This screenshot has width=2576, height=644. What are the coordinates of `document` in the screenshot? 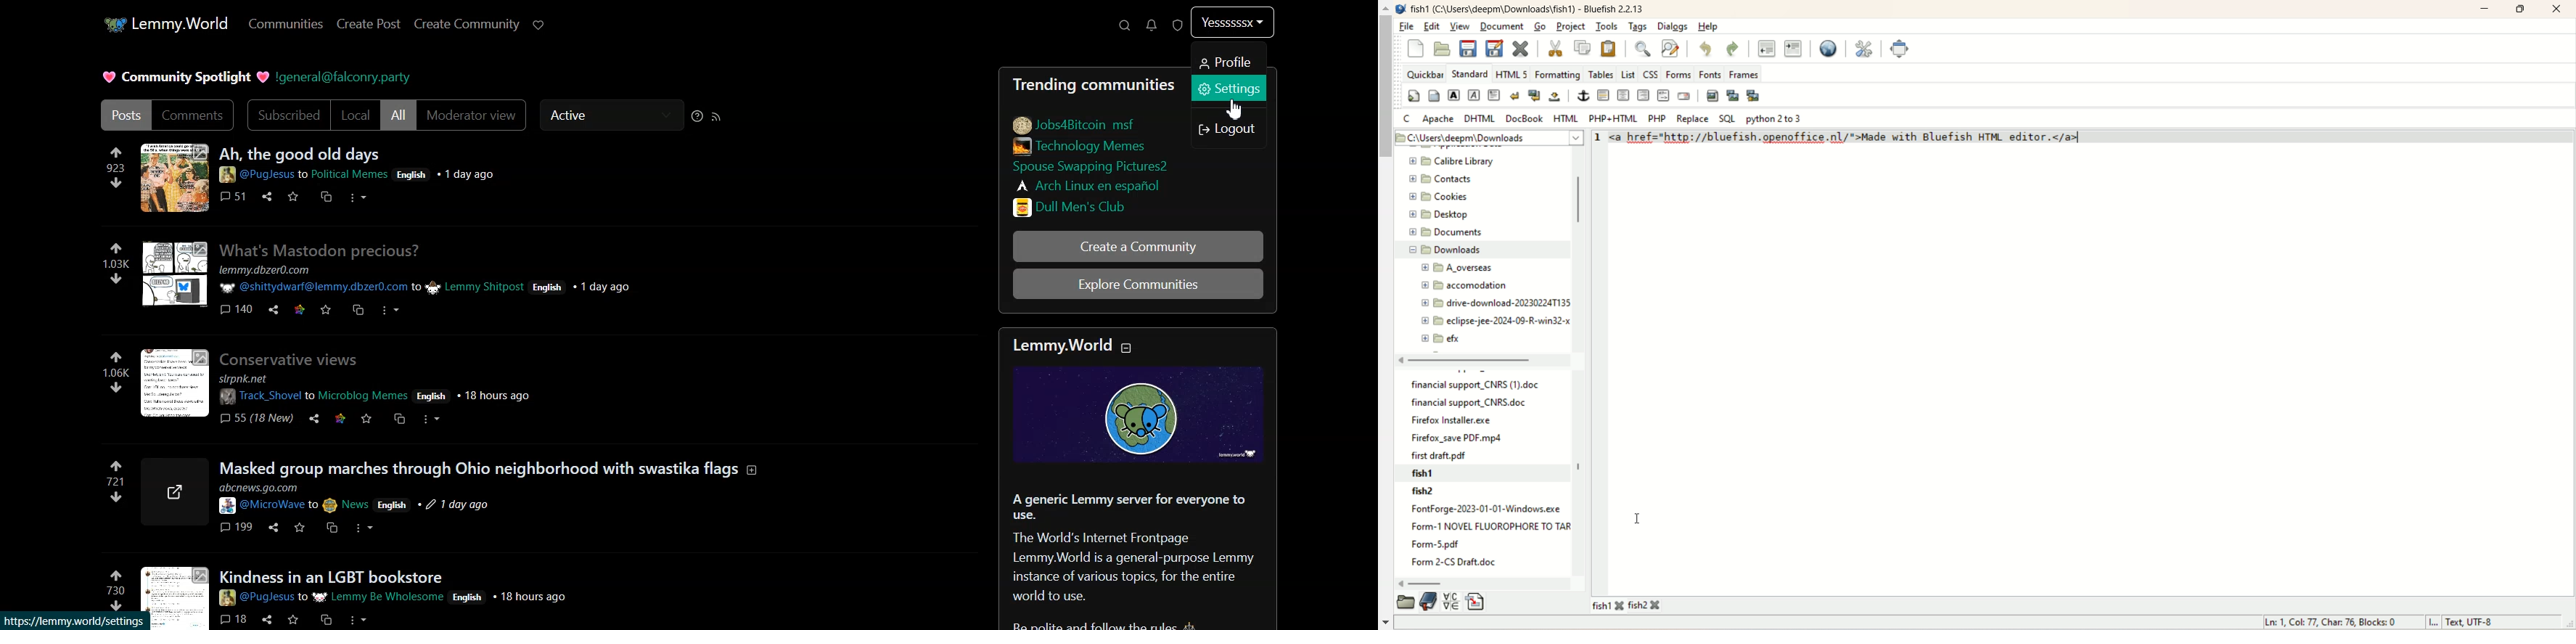 It's located at (1502, 26).